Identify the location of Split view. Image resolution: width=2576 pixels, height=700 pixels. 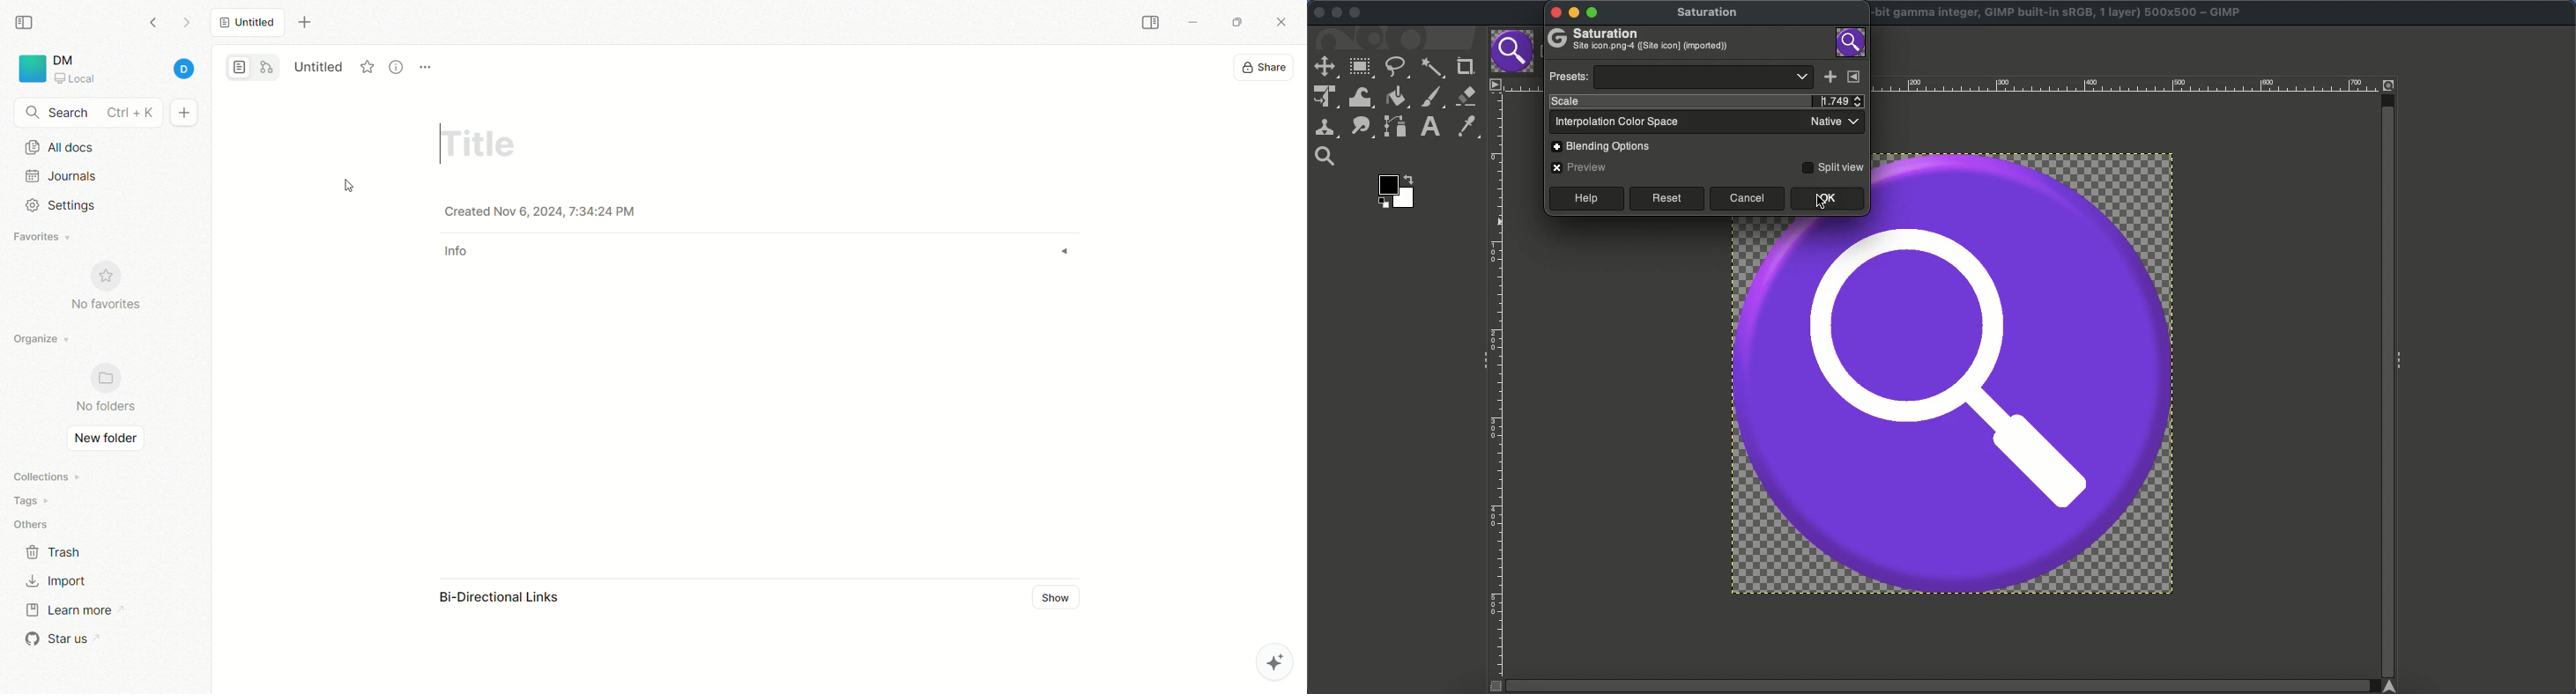
(1832, 166).